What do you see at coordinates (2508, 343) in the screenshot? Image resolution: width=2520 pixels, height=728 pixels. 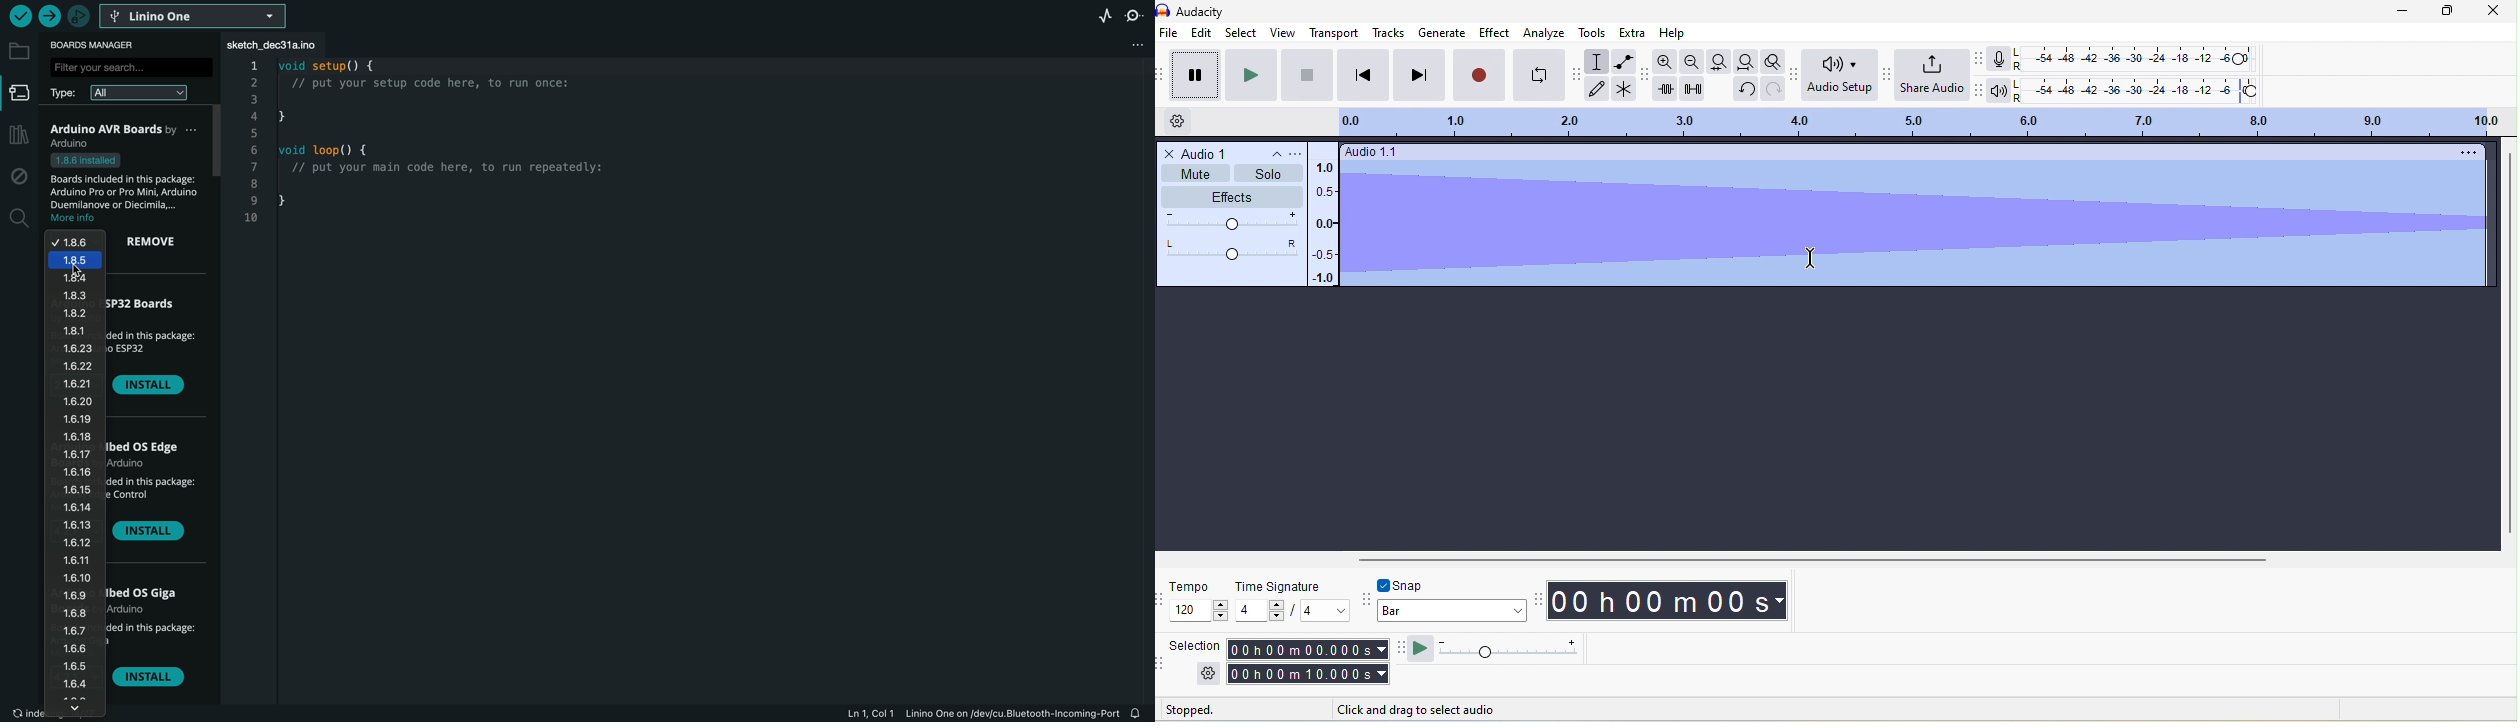 I see `vertical scroll bar` at bounding box center [2508, 343].